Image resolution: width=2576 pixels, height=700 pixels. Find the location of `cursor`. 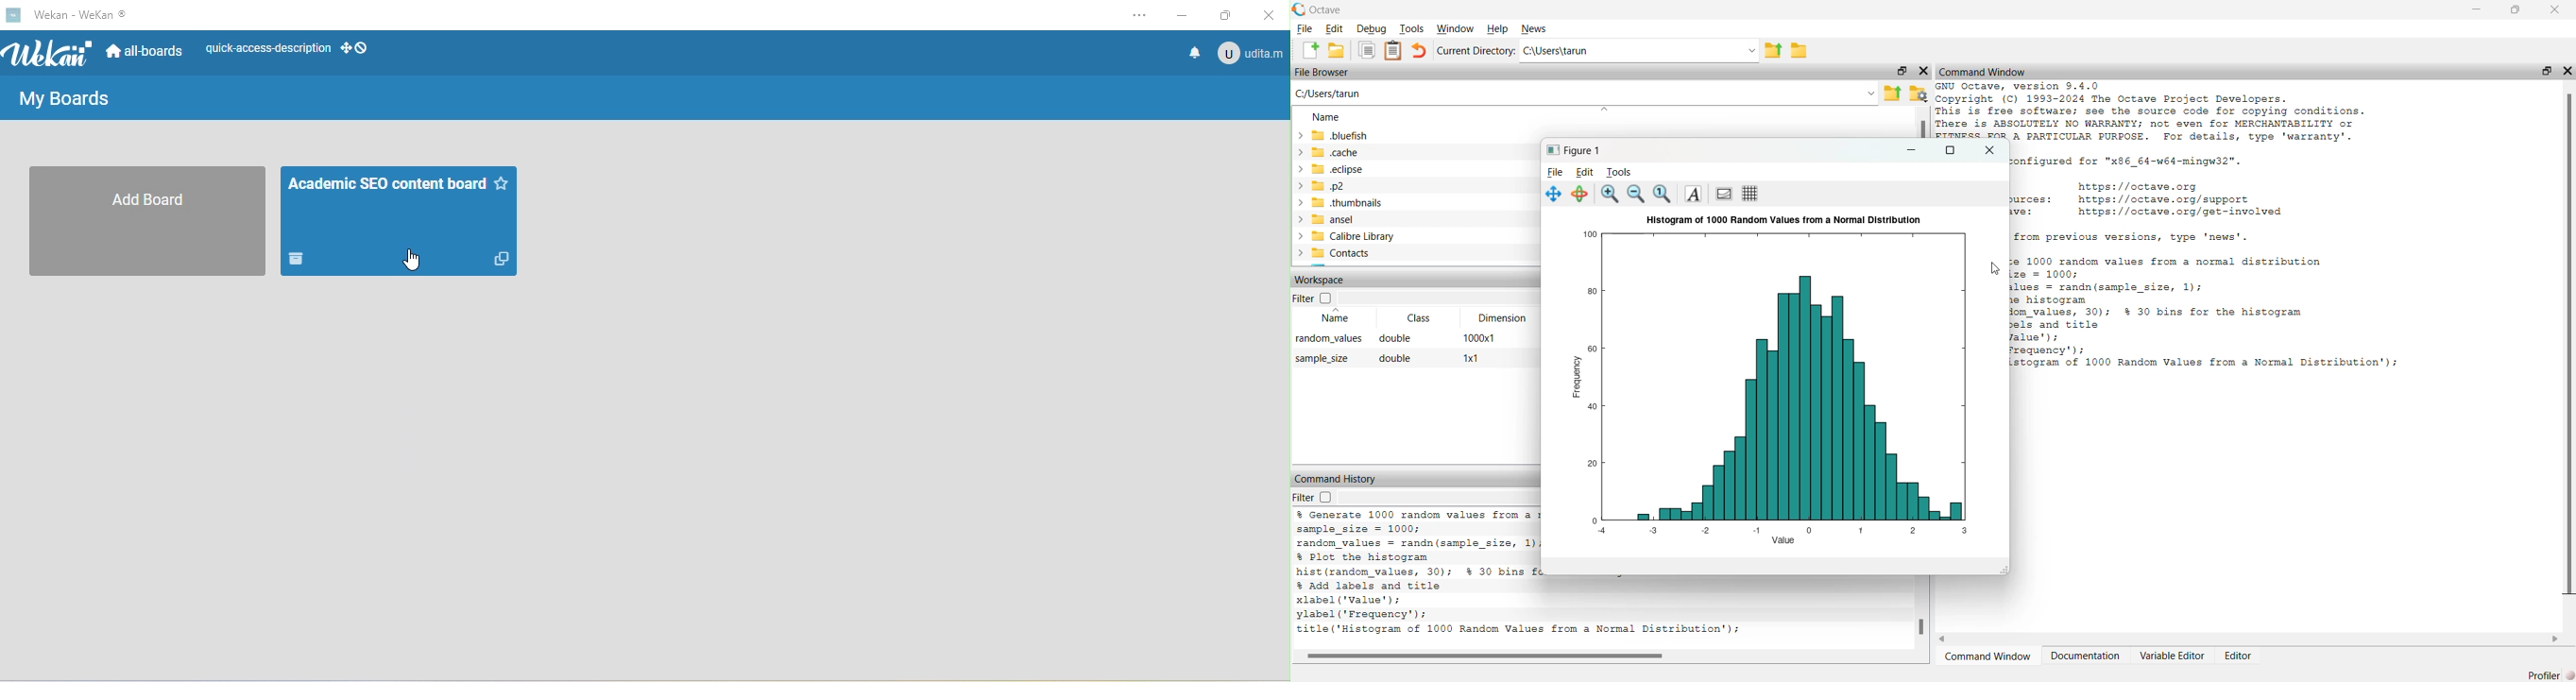

cursor is located at coordinates (1994, 268).